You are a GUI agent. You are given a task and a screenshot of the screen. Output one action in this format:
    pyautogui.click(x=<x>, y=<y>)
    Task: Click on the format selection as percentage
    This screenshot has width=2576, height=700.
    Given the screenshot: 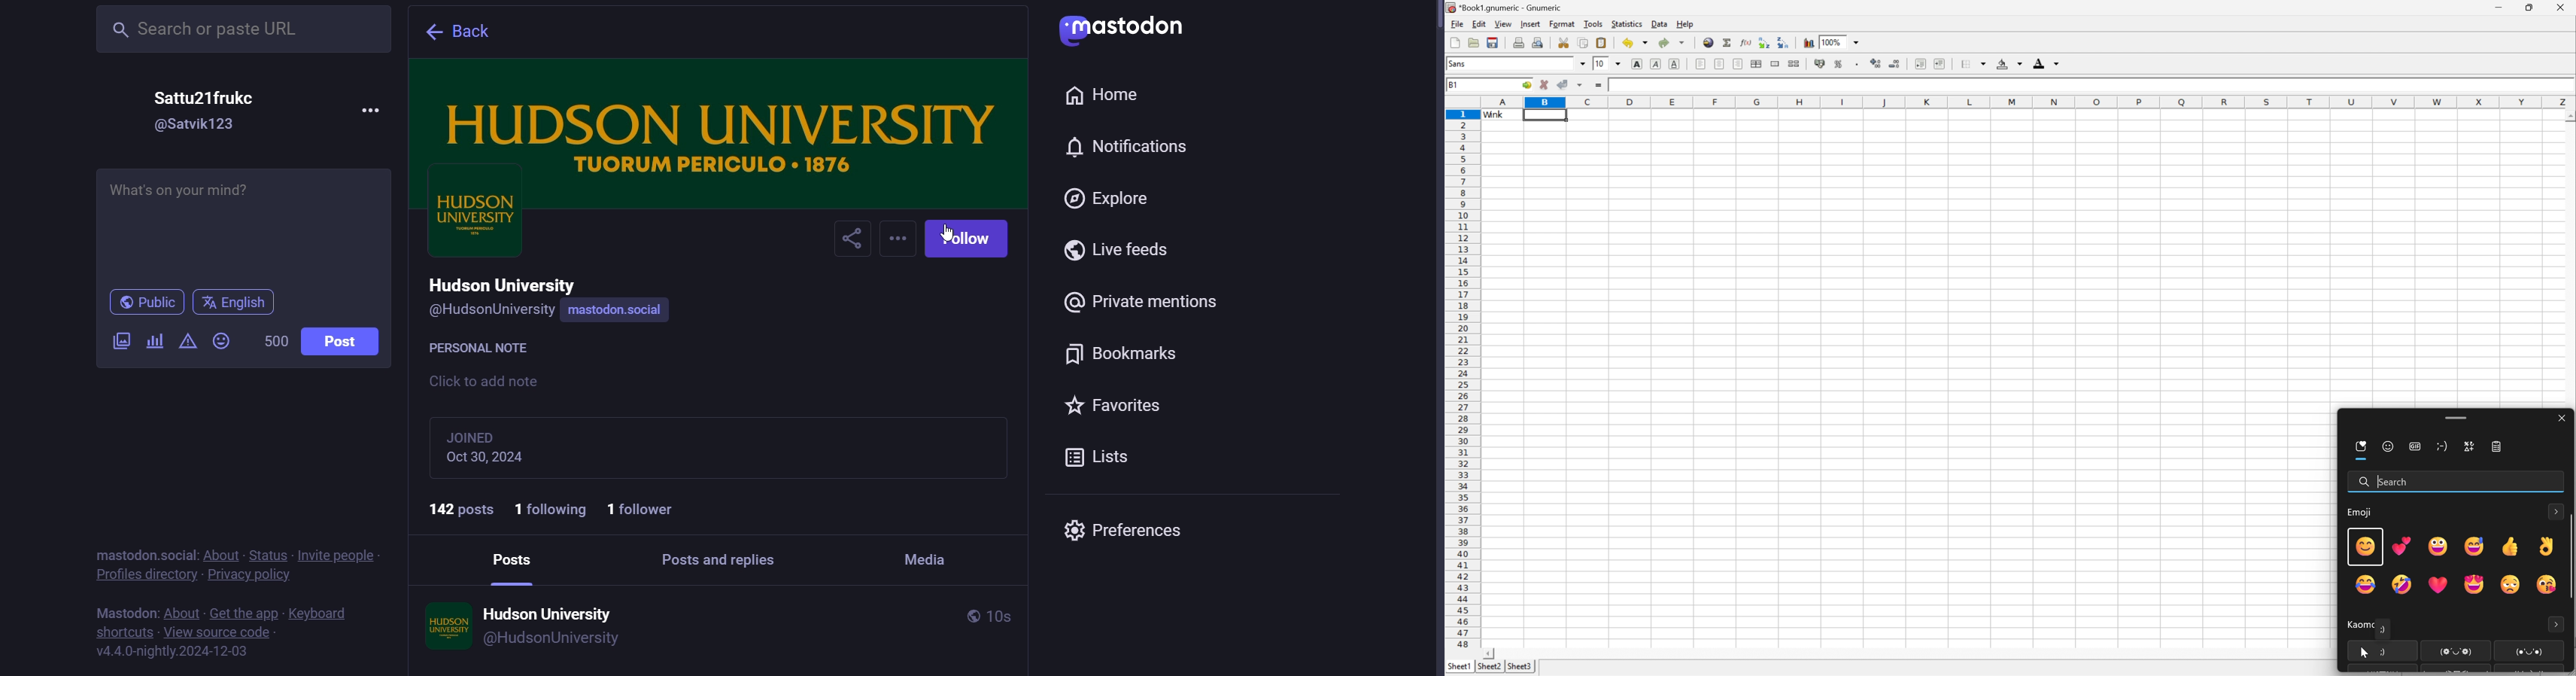 What is the action you would take?
    pyautogui.click(x=1840, y=64)
    